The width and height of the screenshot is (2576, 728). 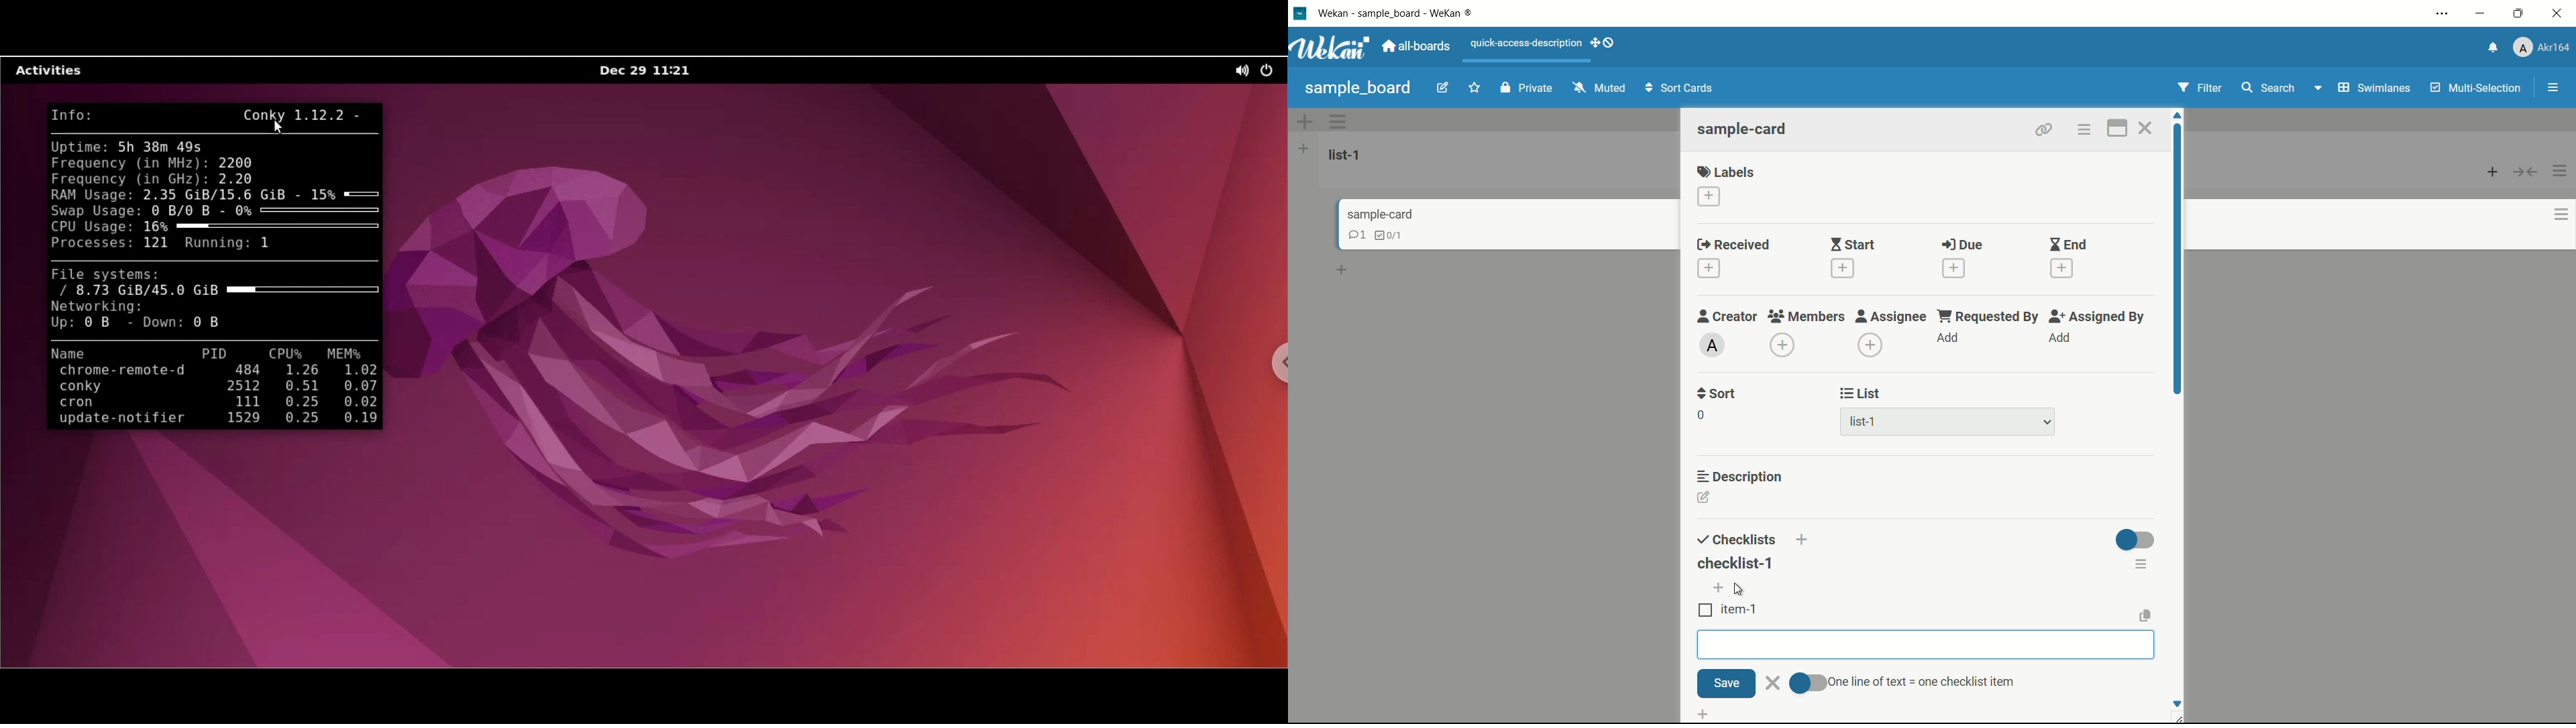 I want to click on 0%, so click(x=309, y=212).